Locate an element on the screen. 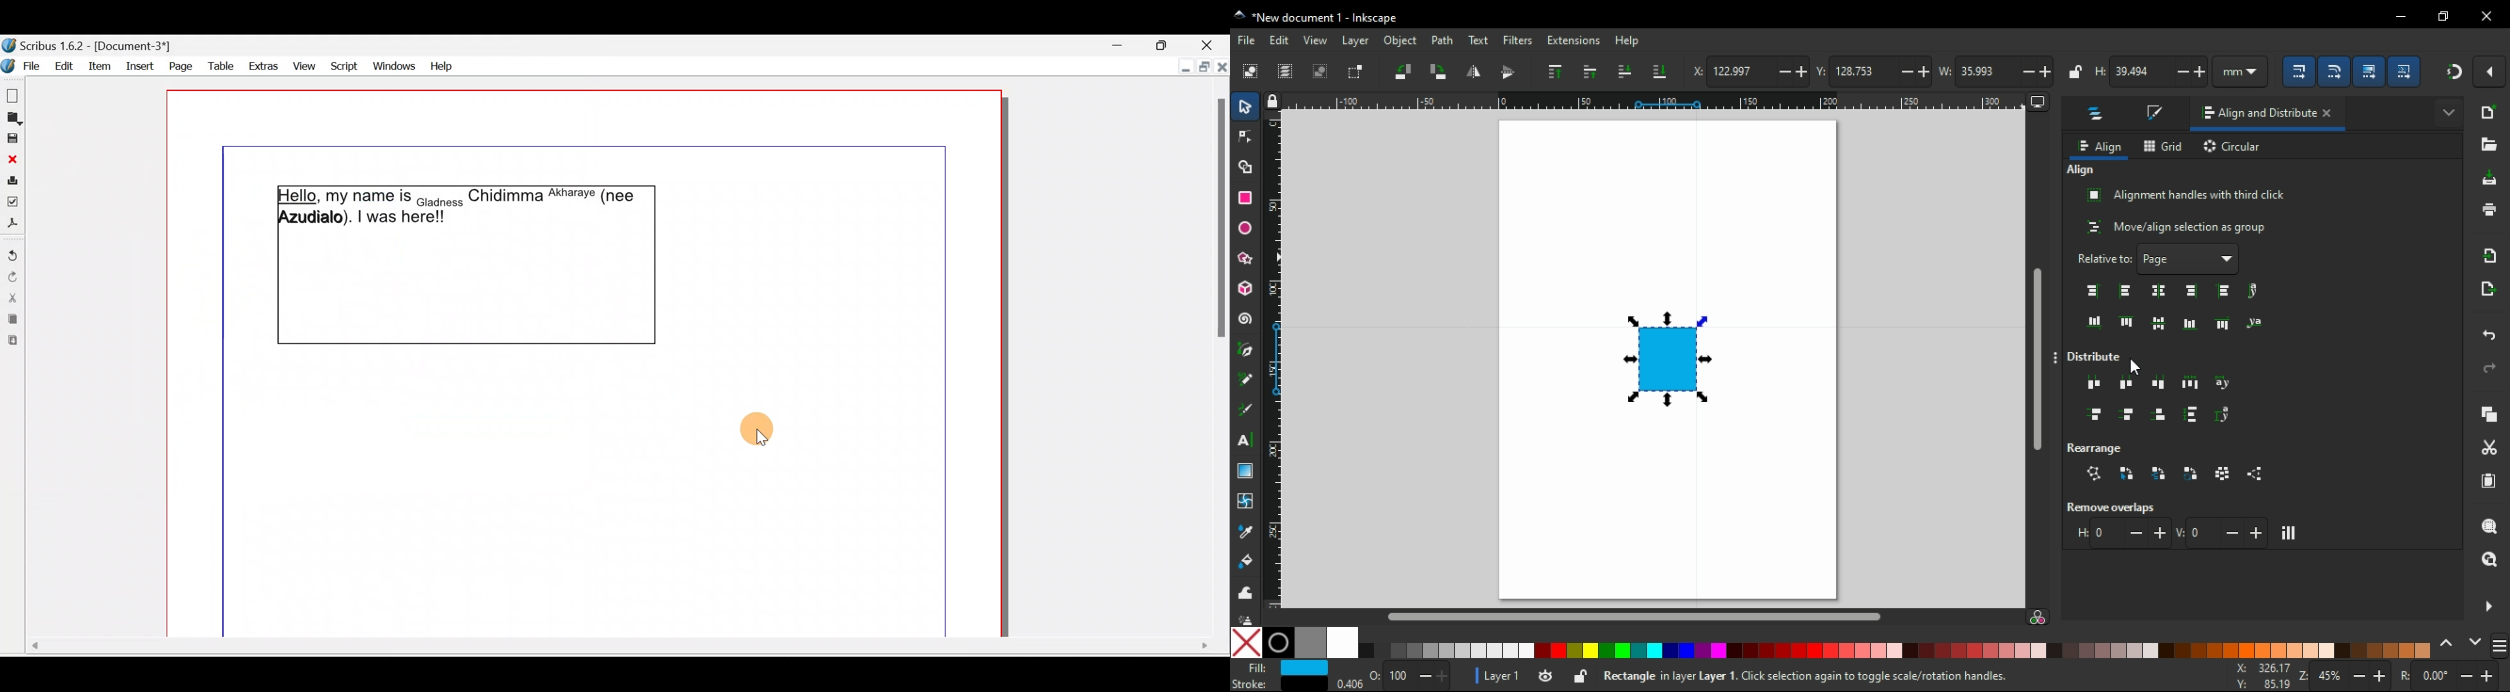 Image resolution: width=2520 pixels, height=700 pixels. none is located at coordinates (1247, 642).